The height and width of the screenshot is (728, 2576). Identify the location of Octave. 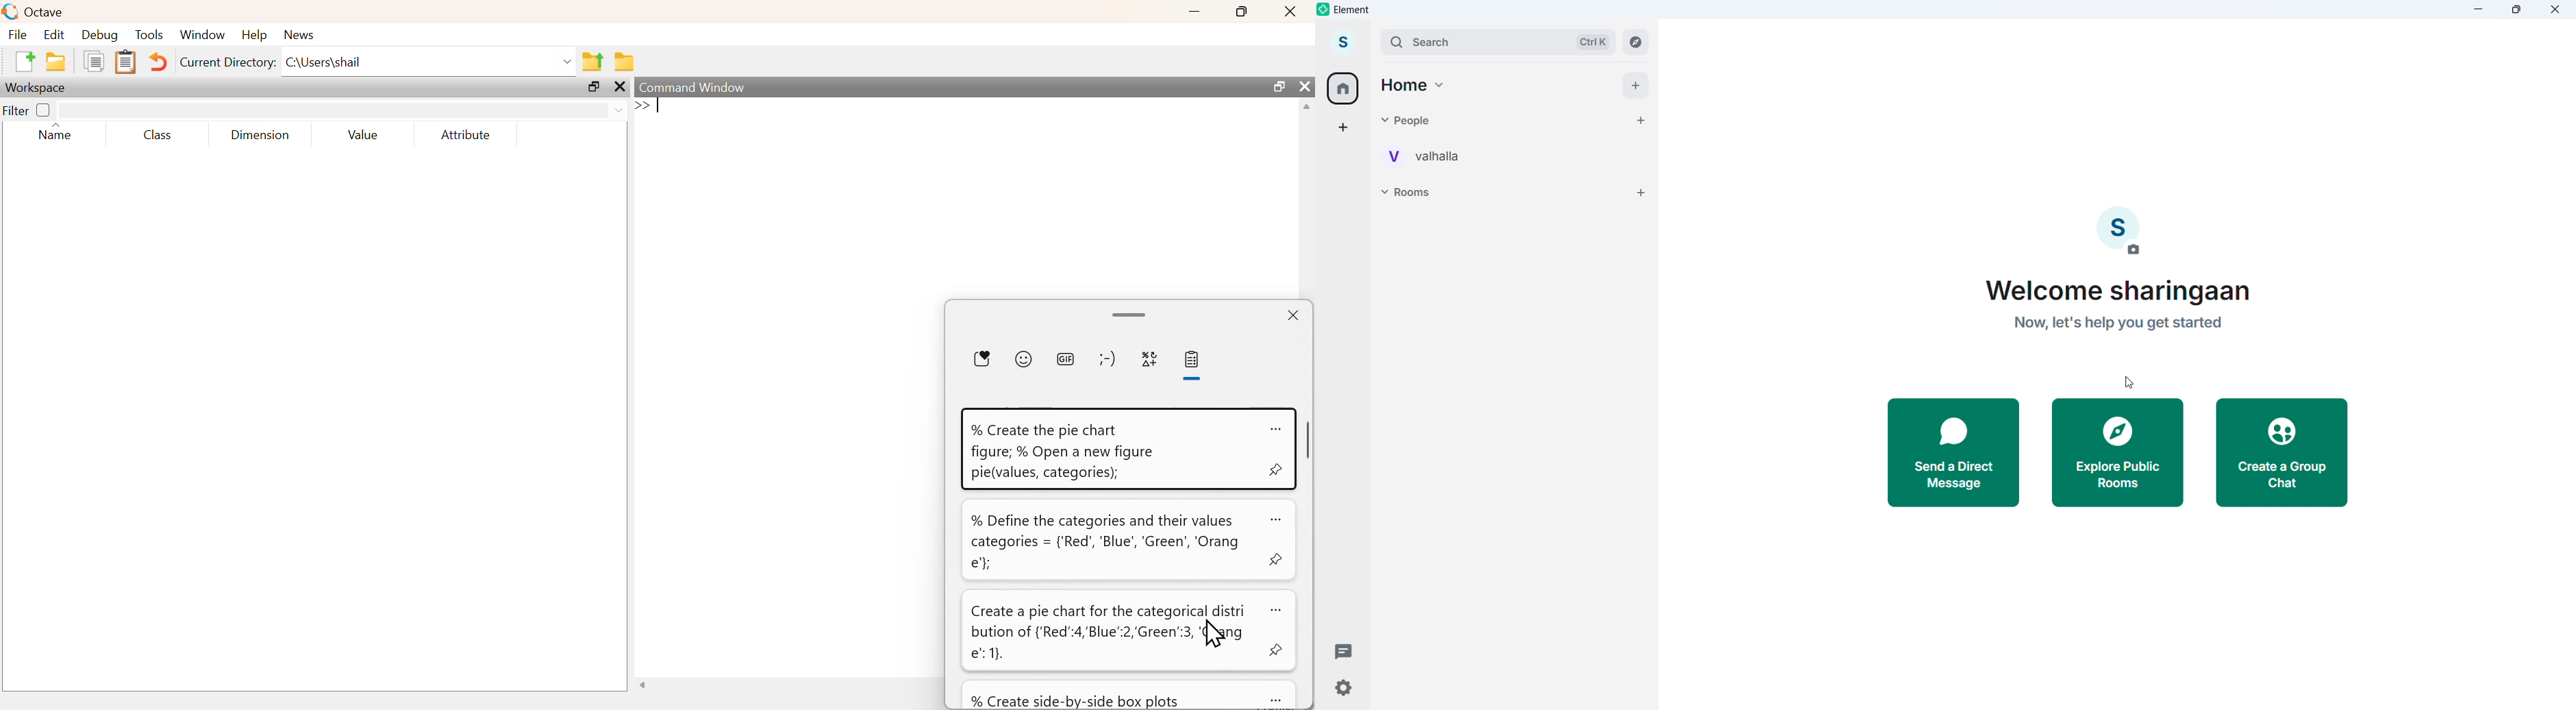
(47, 12).